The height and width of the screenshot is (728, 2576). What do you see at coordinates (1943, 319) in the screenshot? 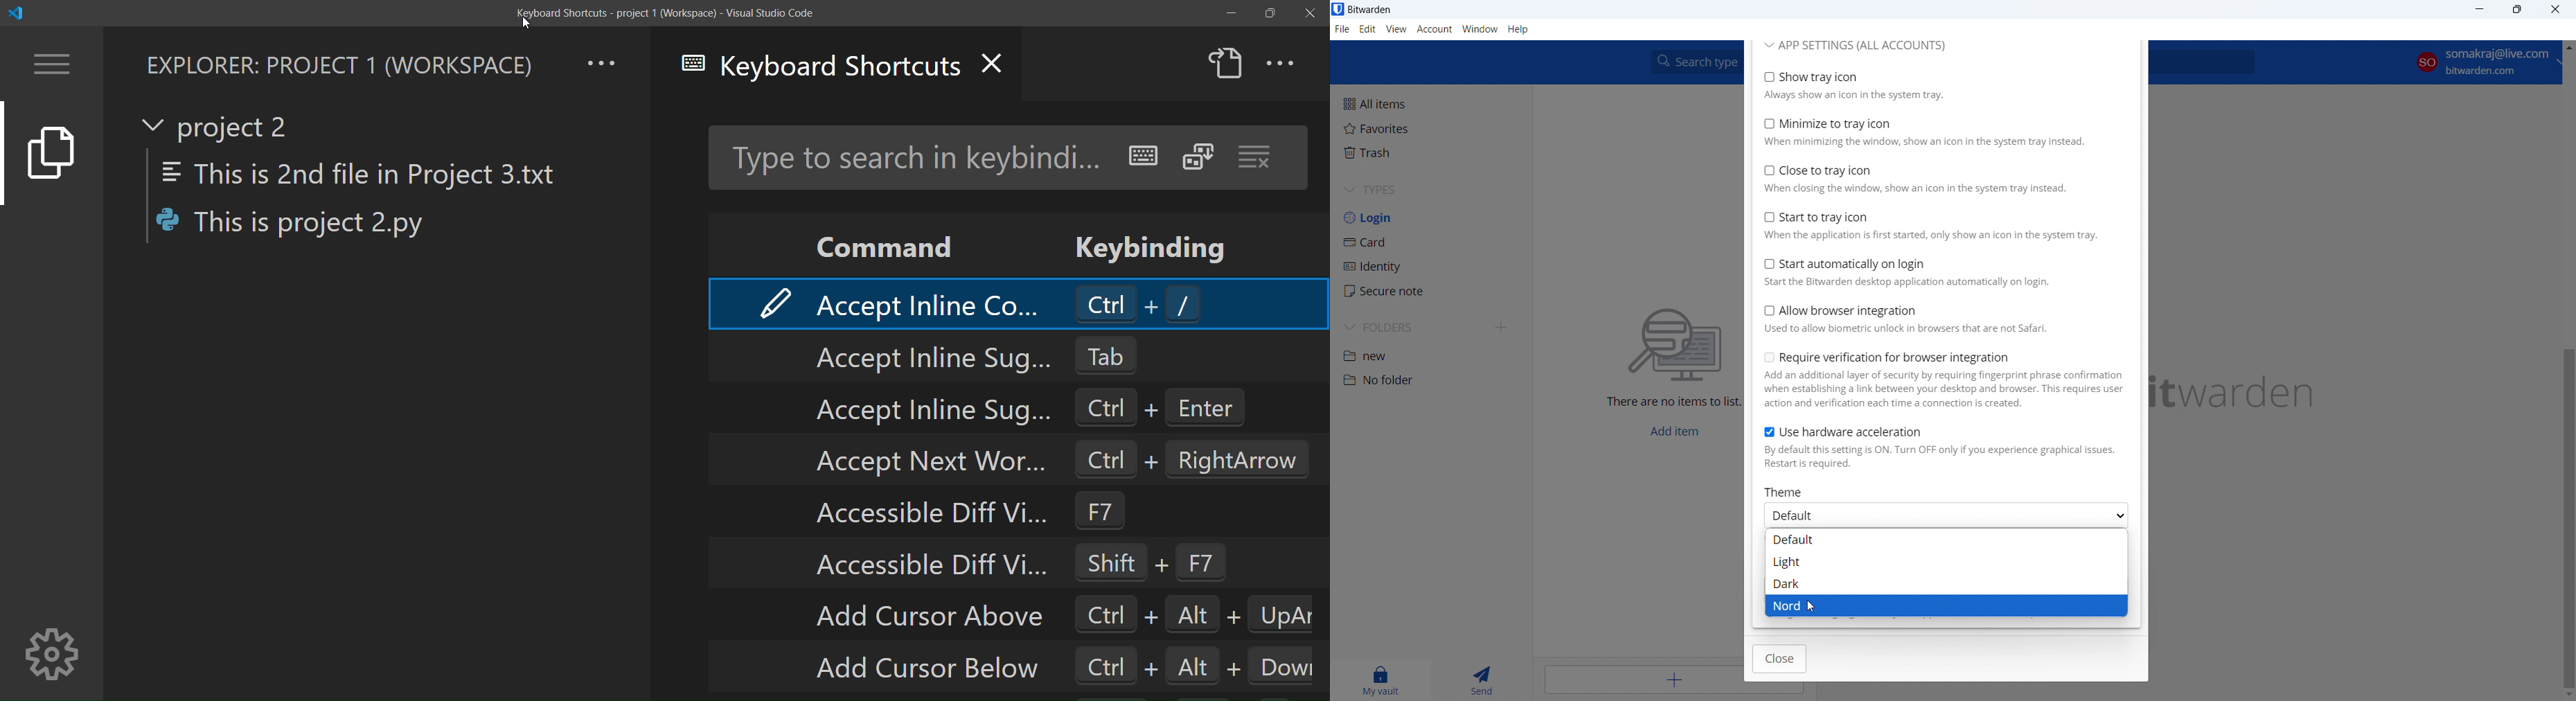
I see `all browser integration` at bounding box center [1943, 319].